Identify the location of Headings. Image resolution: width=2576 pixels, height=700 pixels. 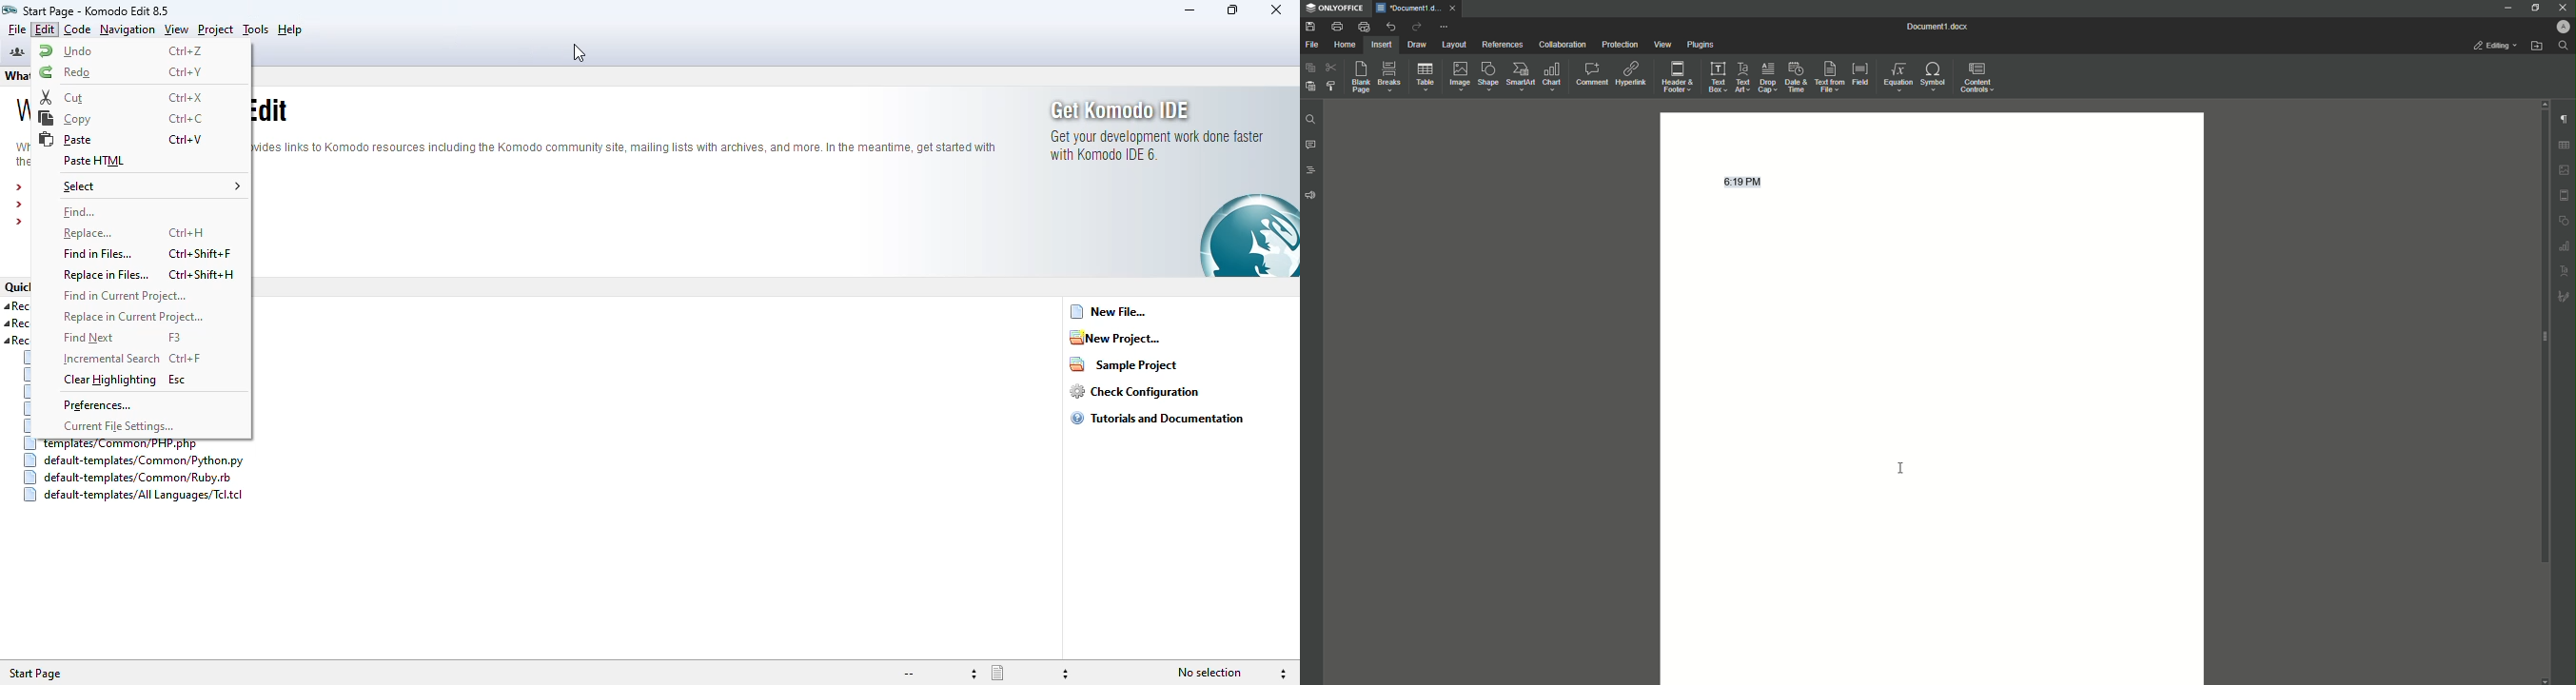
(1310, 169).